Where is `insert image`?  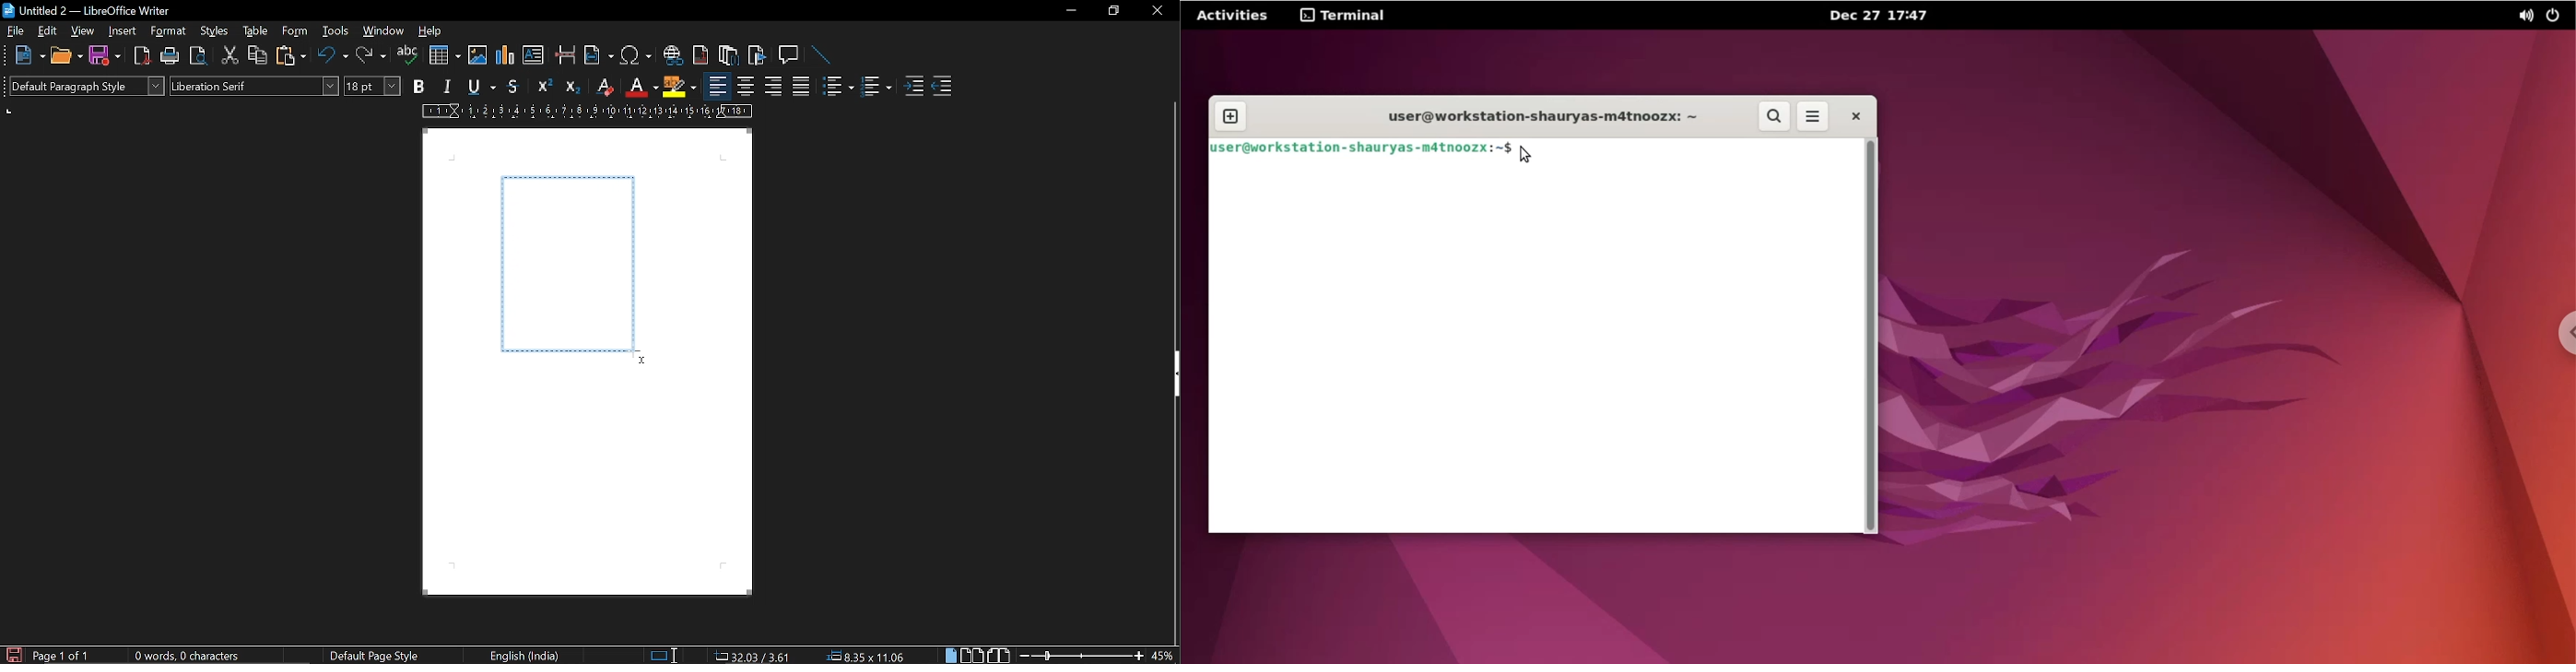
insert image is located at coordinates (477, 57).